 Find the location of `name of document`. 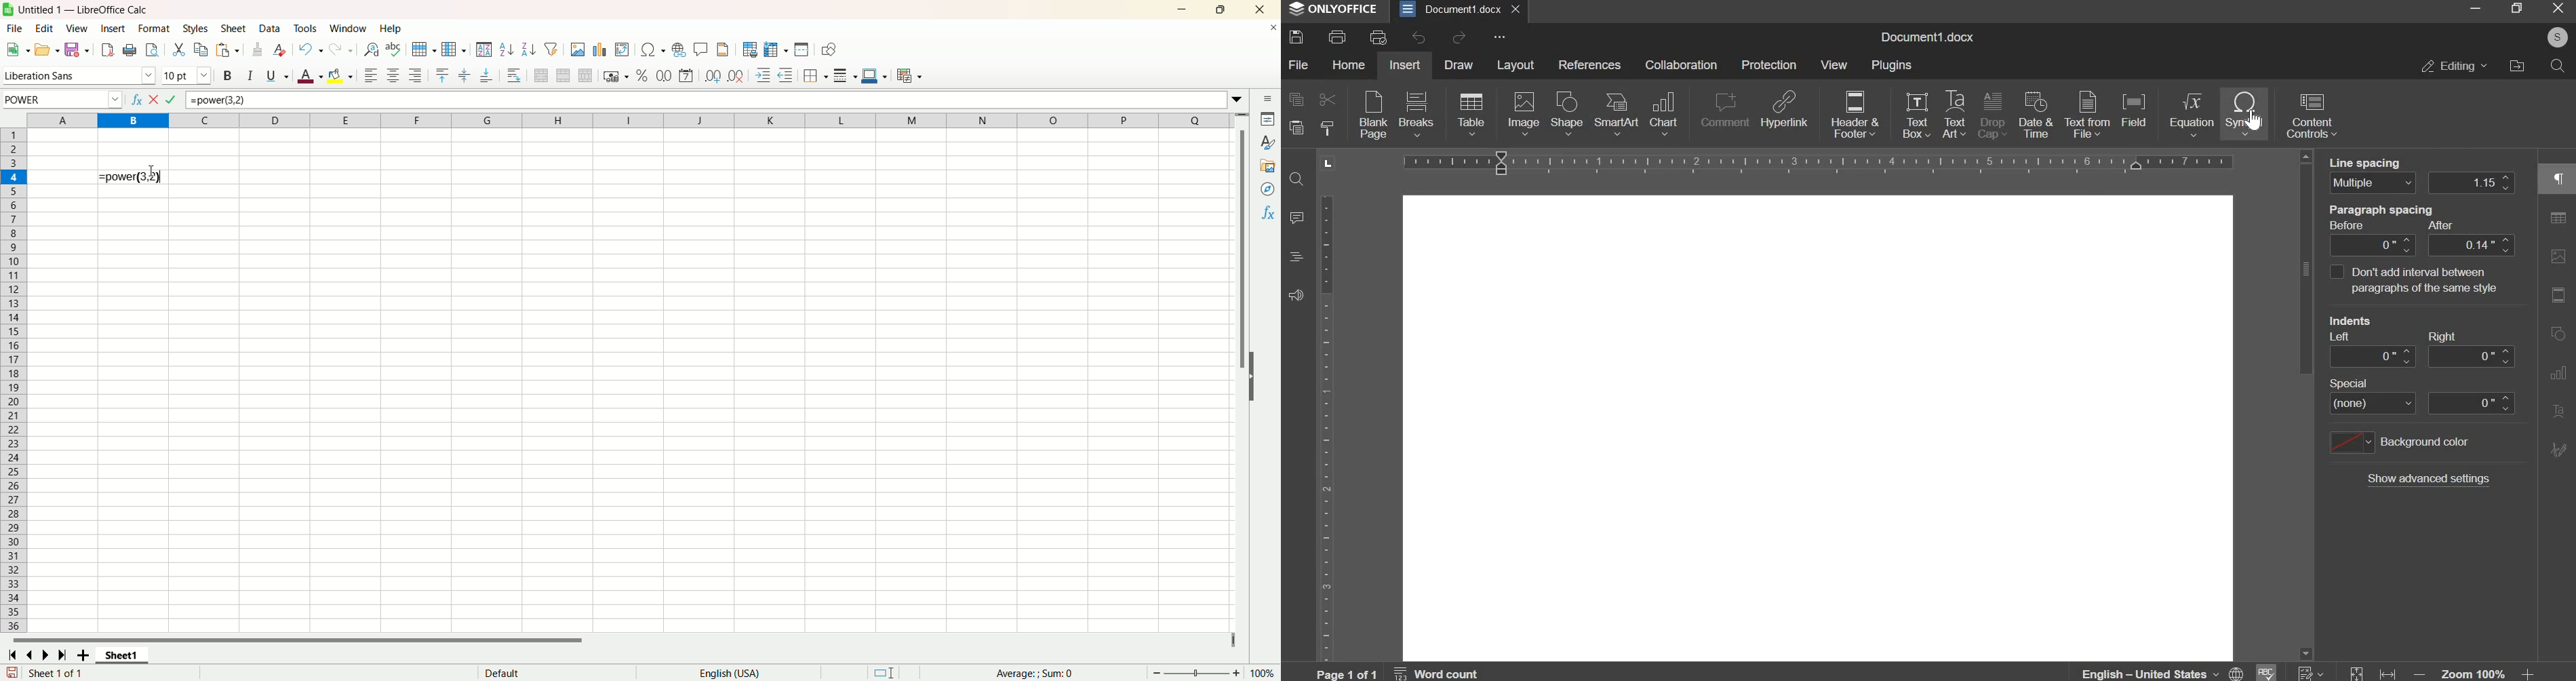

name of document is located at coordinates (1926, 37).